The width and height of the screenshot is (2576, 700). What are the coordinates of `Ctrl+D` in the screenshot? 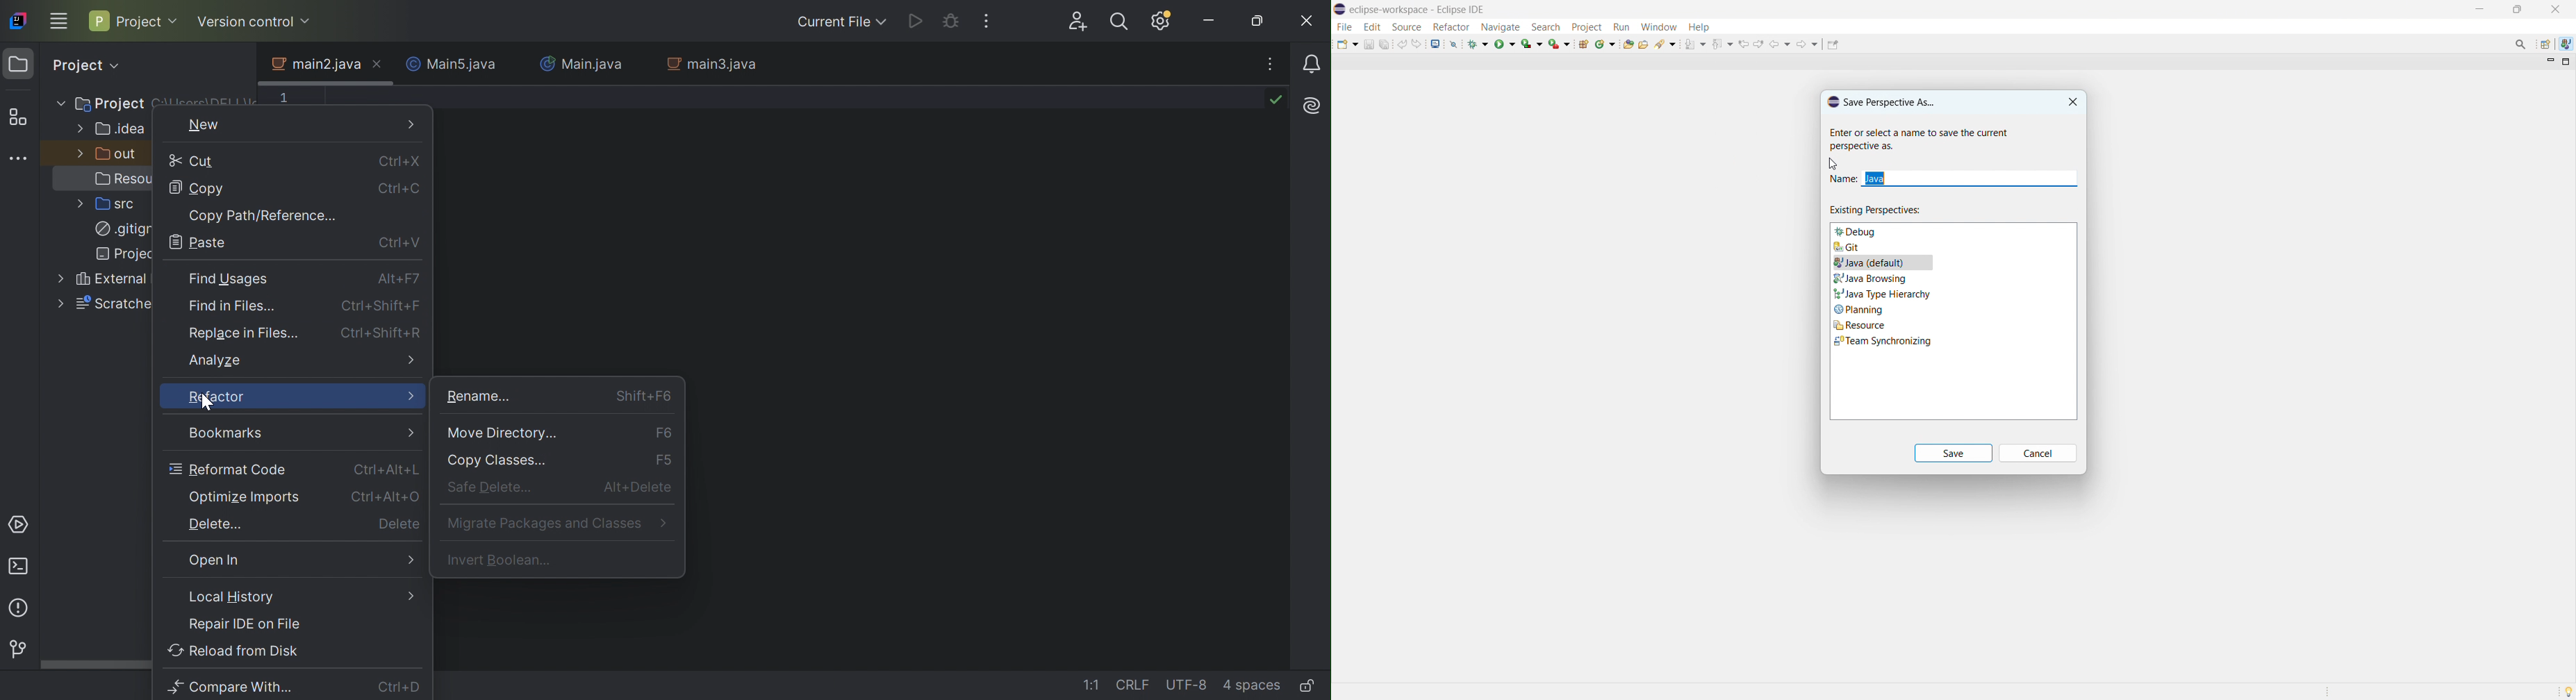 It's located at (401, 688).